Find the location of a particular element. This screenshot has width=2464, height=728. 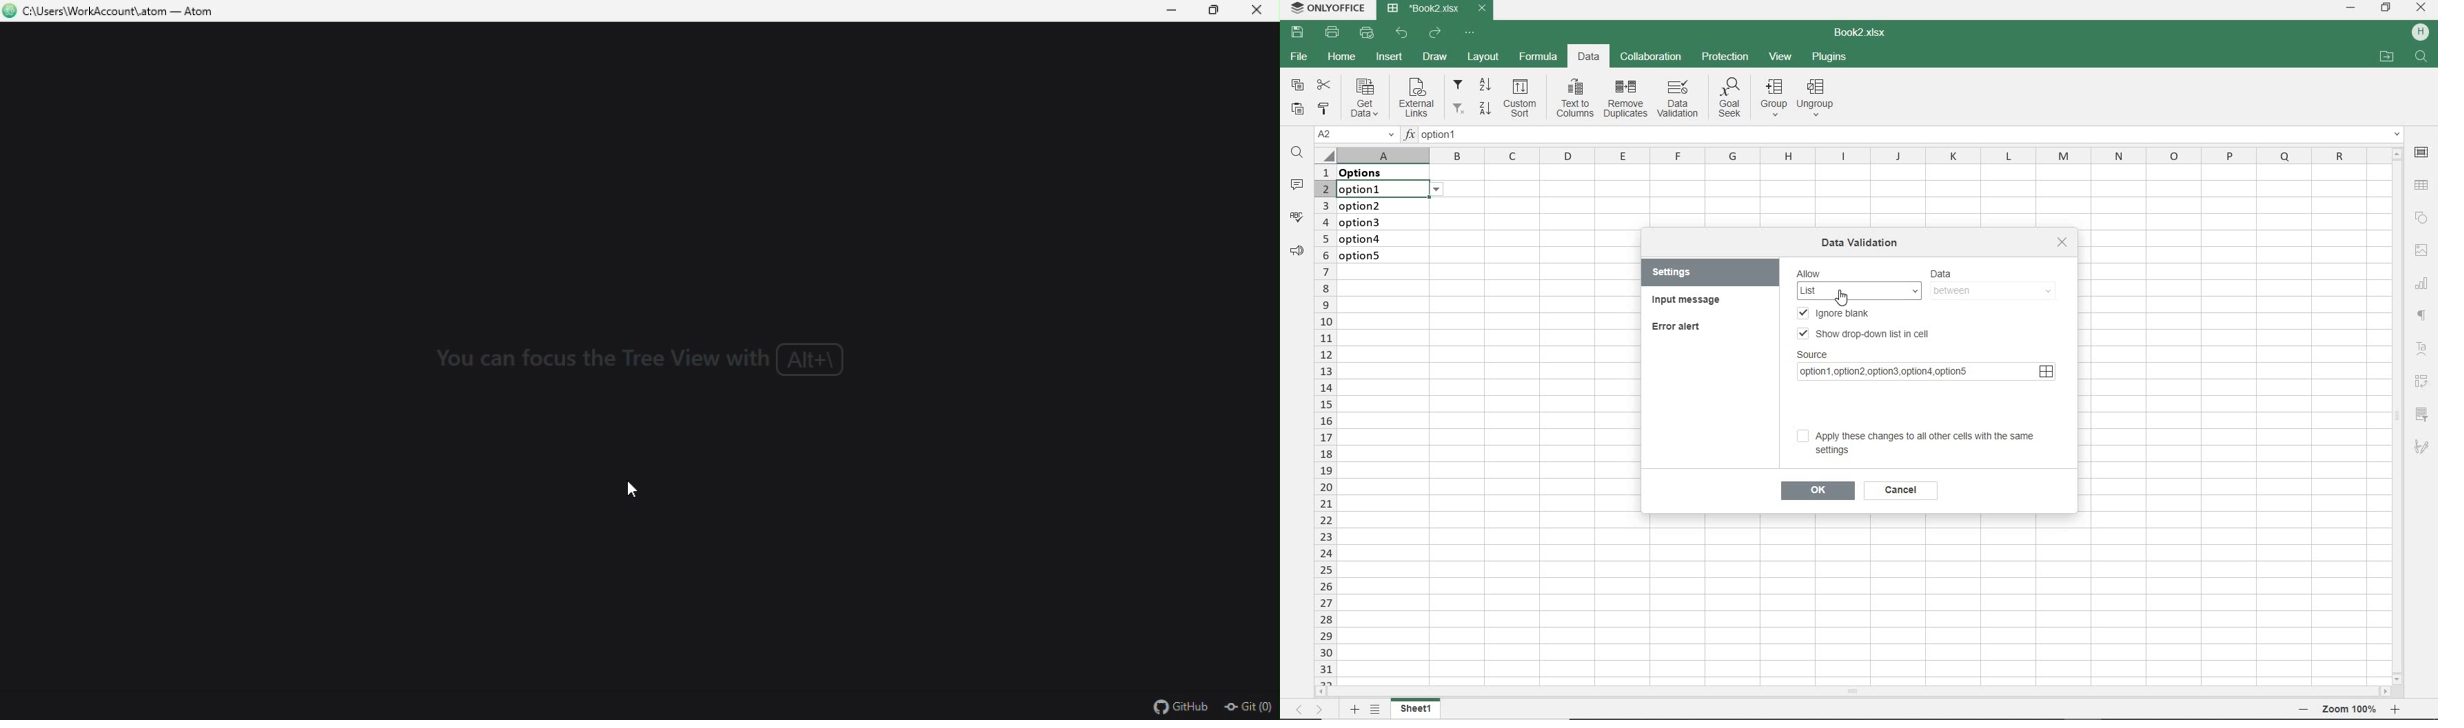

REDO is located at coordinates (1435, 33).